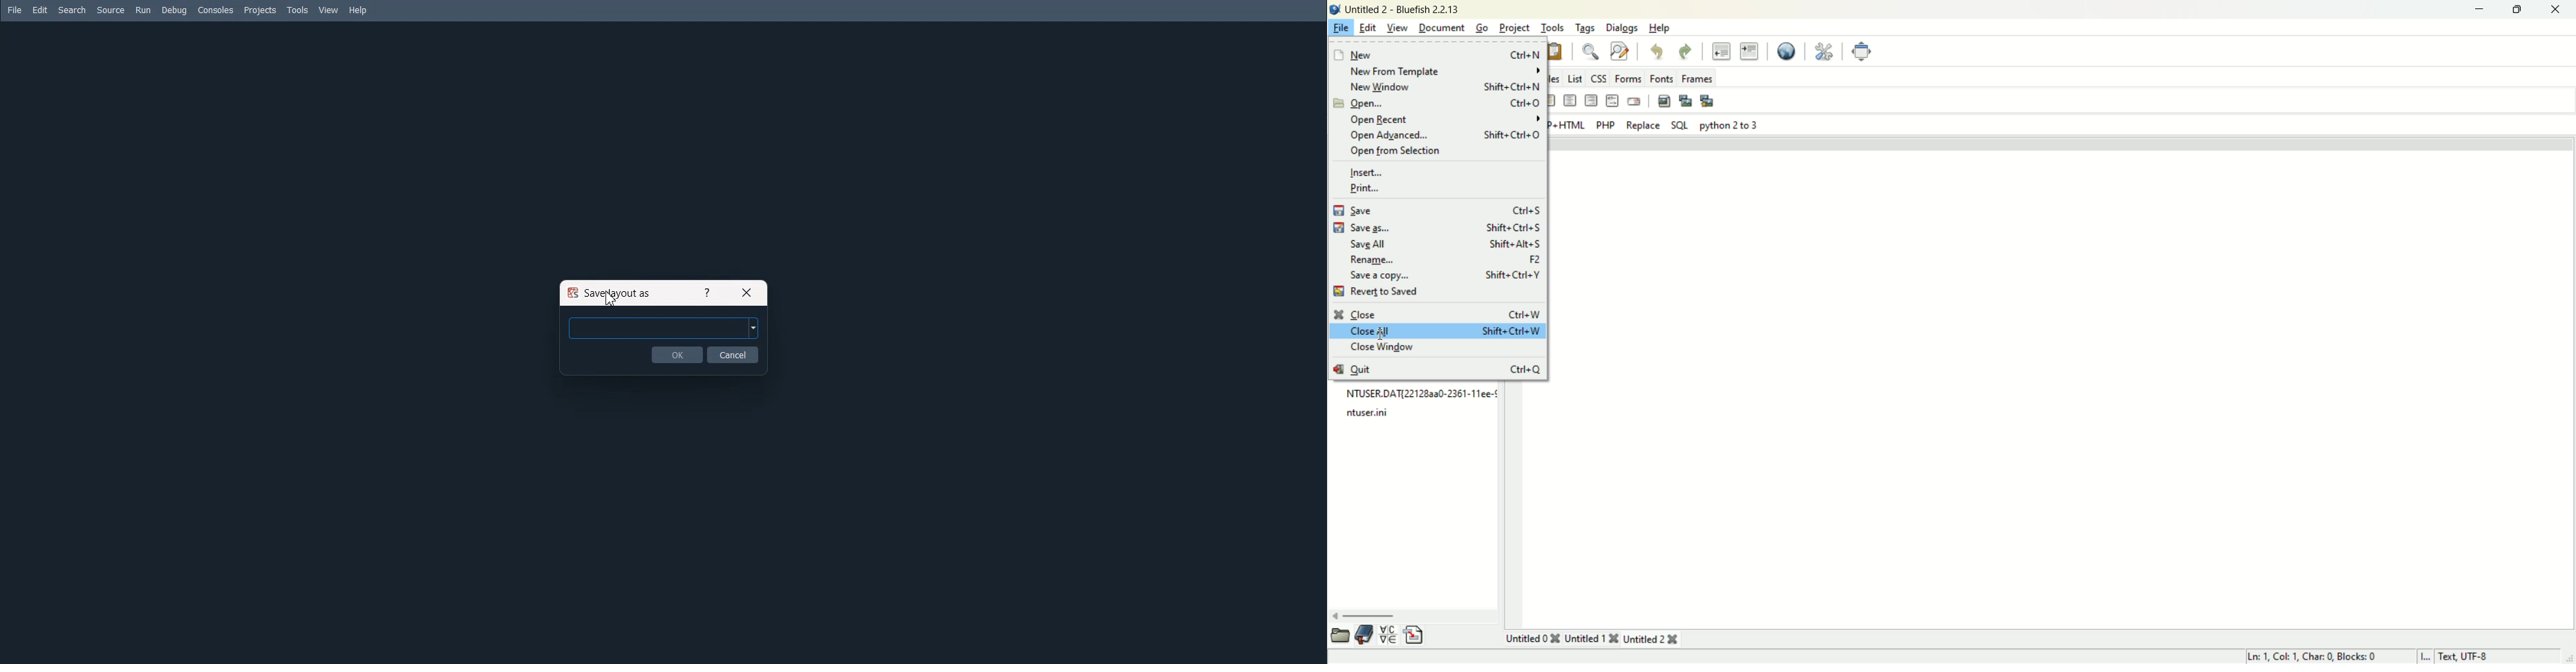 The width and height of the screenshot is (2576, 672). I want to click on Edit, so click(40, 10).